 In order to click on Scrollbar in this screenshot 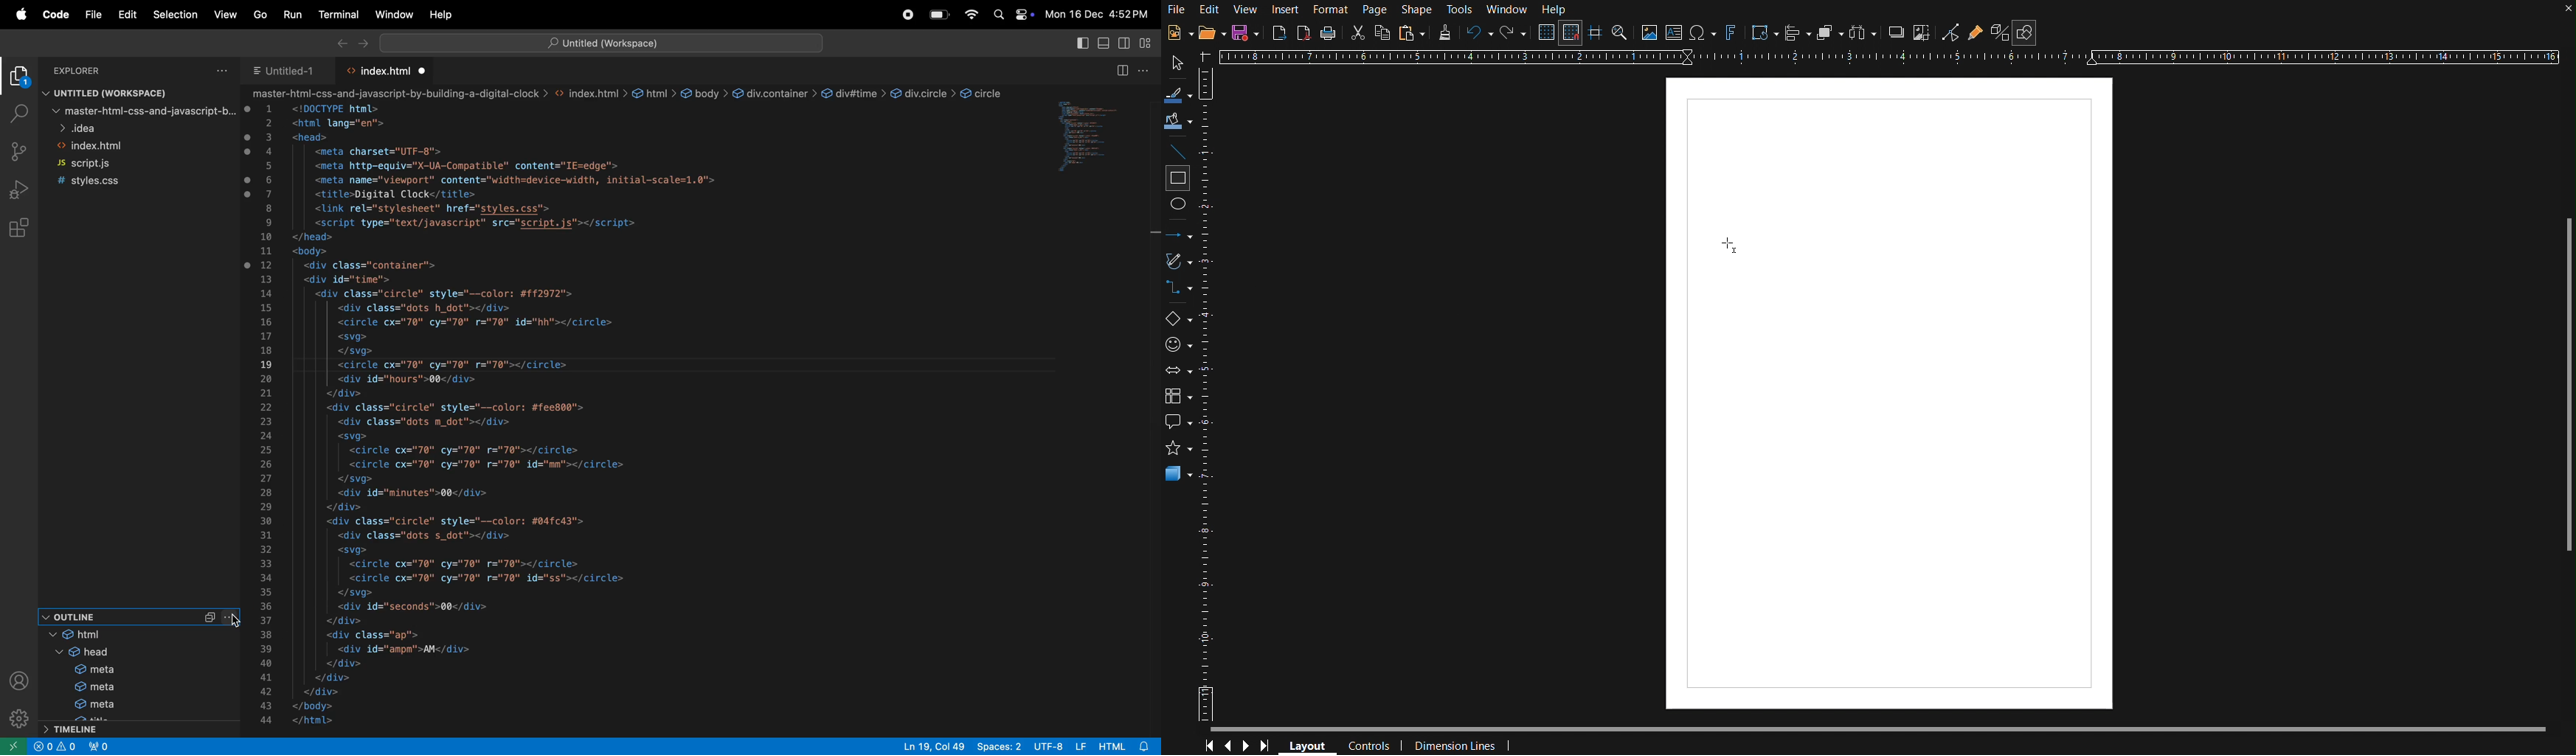, I will do `click(2567, 392)`.